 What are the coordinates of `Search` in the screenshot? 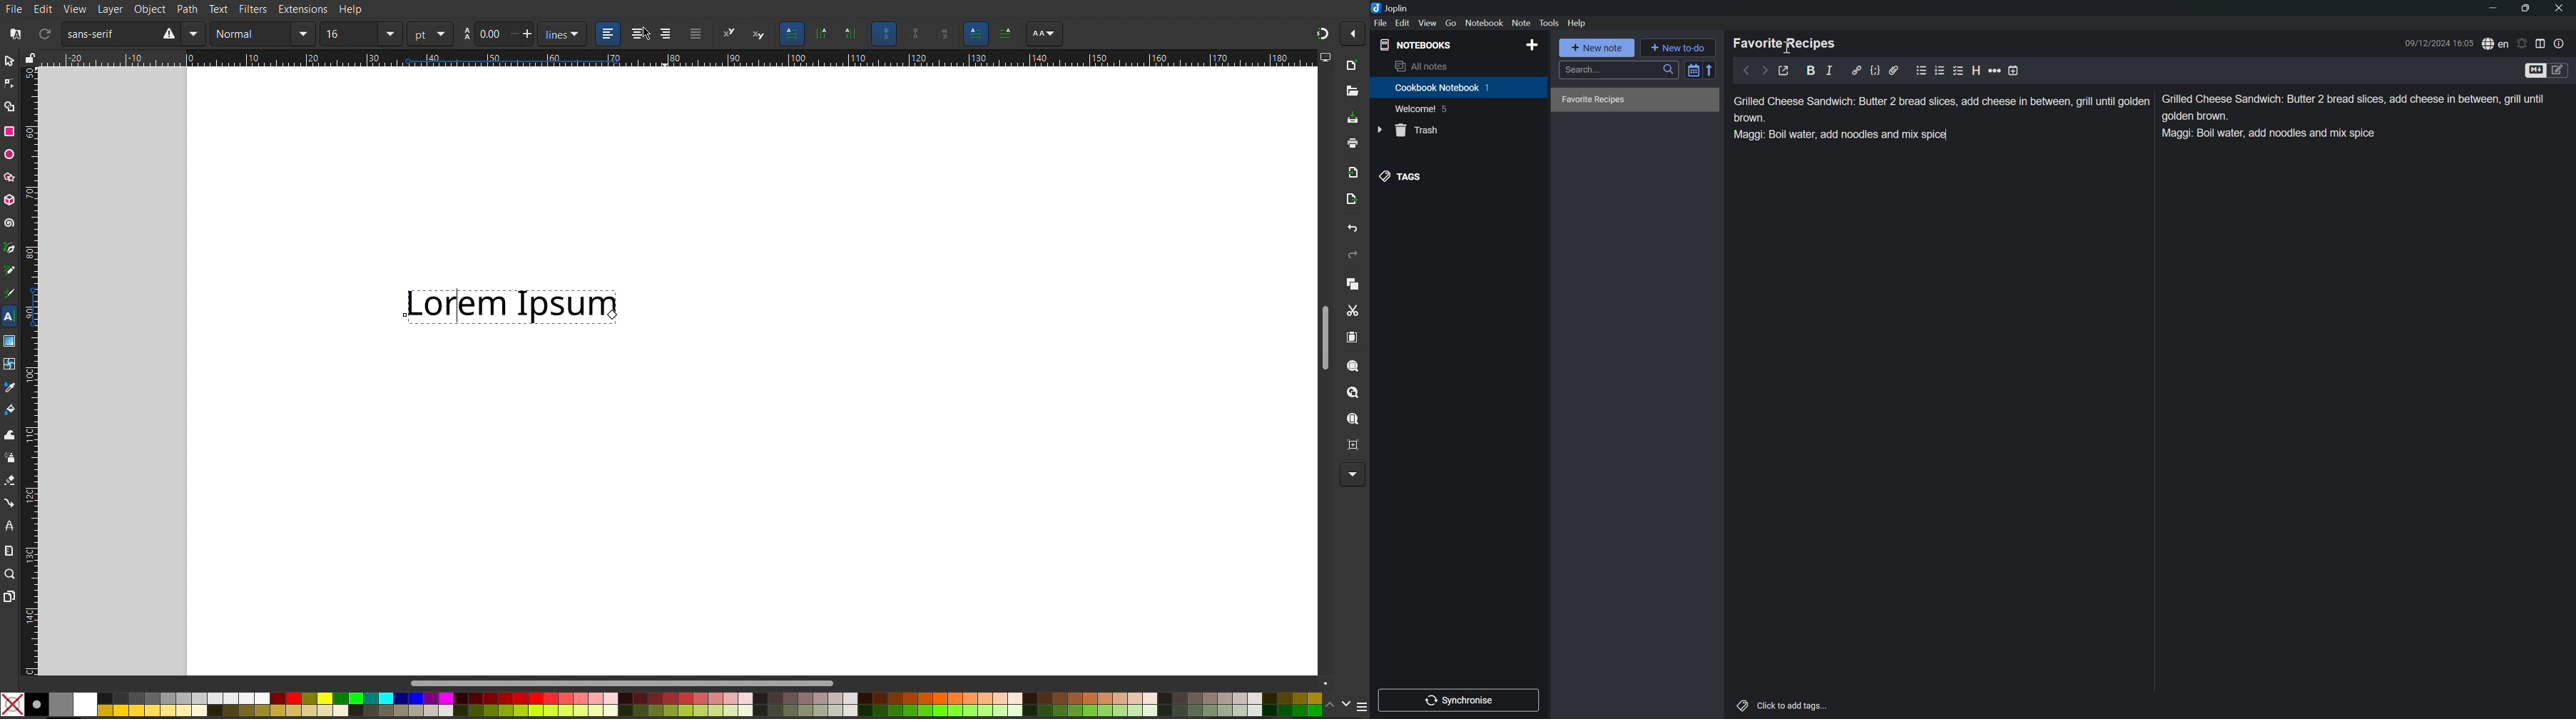 It's located at (1618, 70).